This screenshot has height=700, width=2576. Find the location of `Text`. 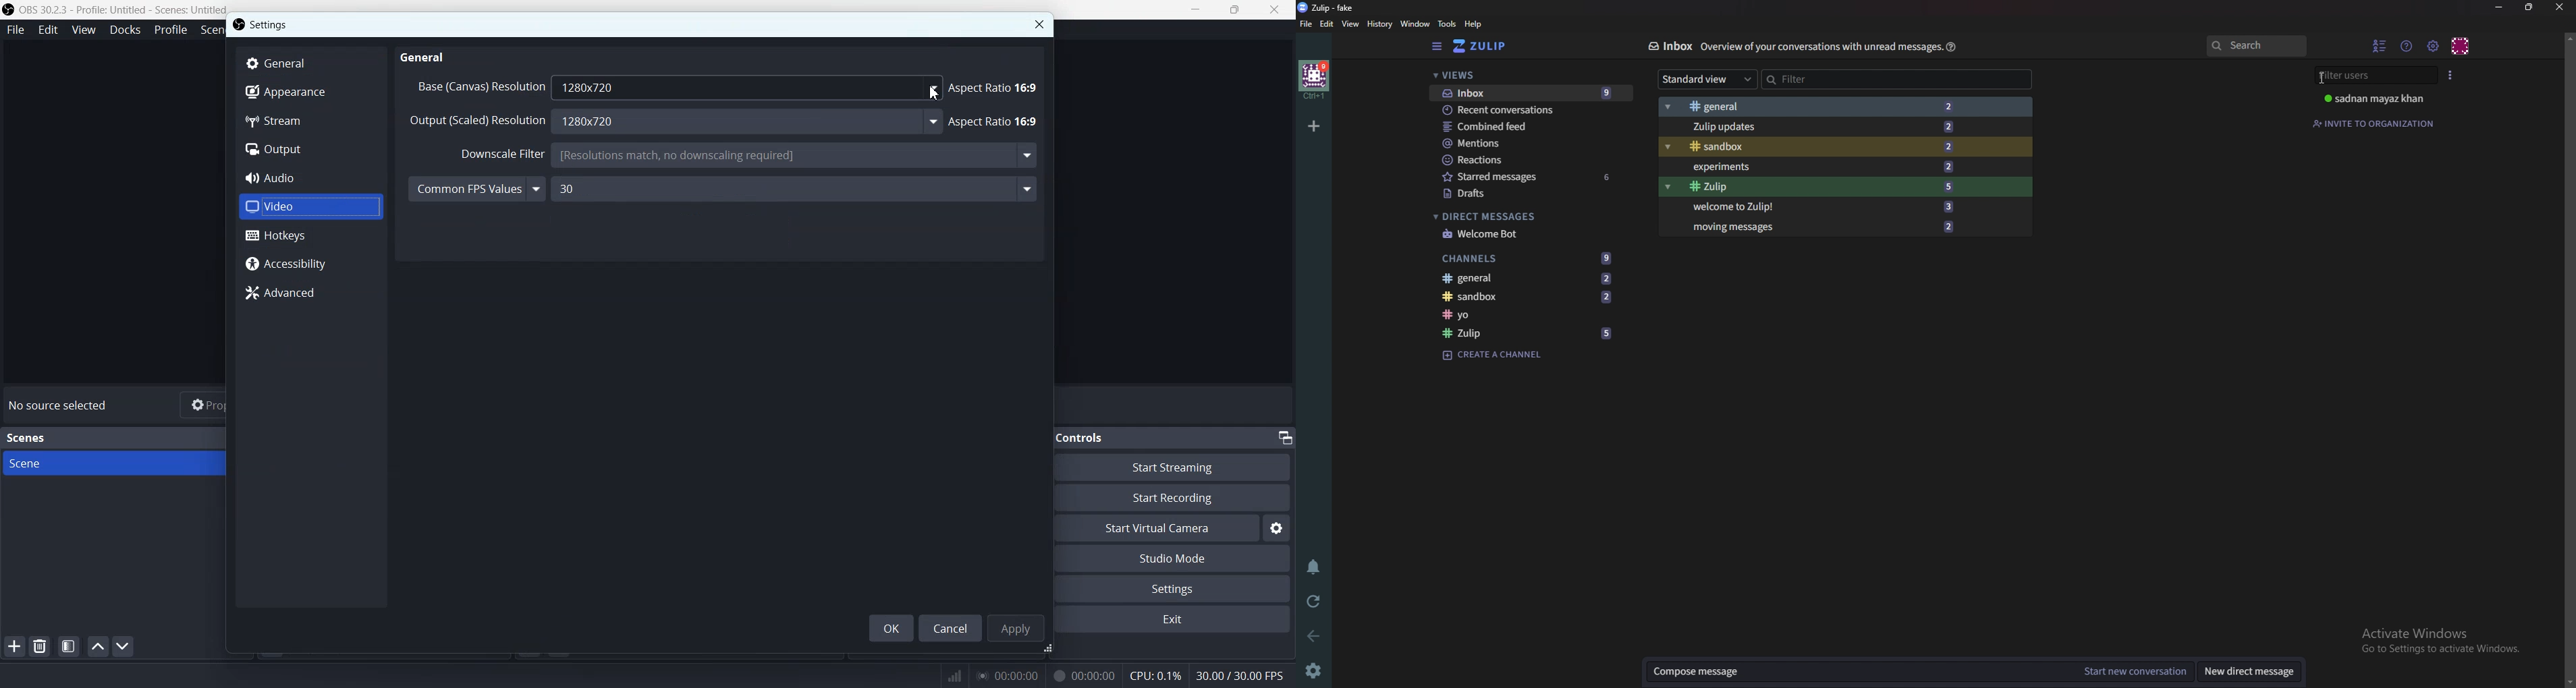

Text is located at coordinates (1090, 437).